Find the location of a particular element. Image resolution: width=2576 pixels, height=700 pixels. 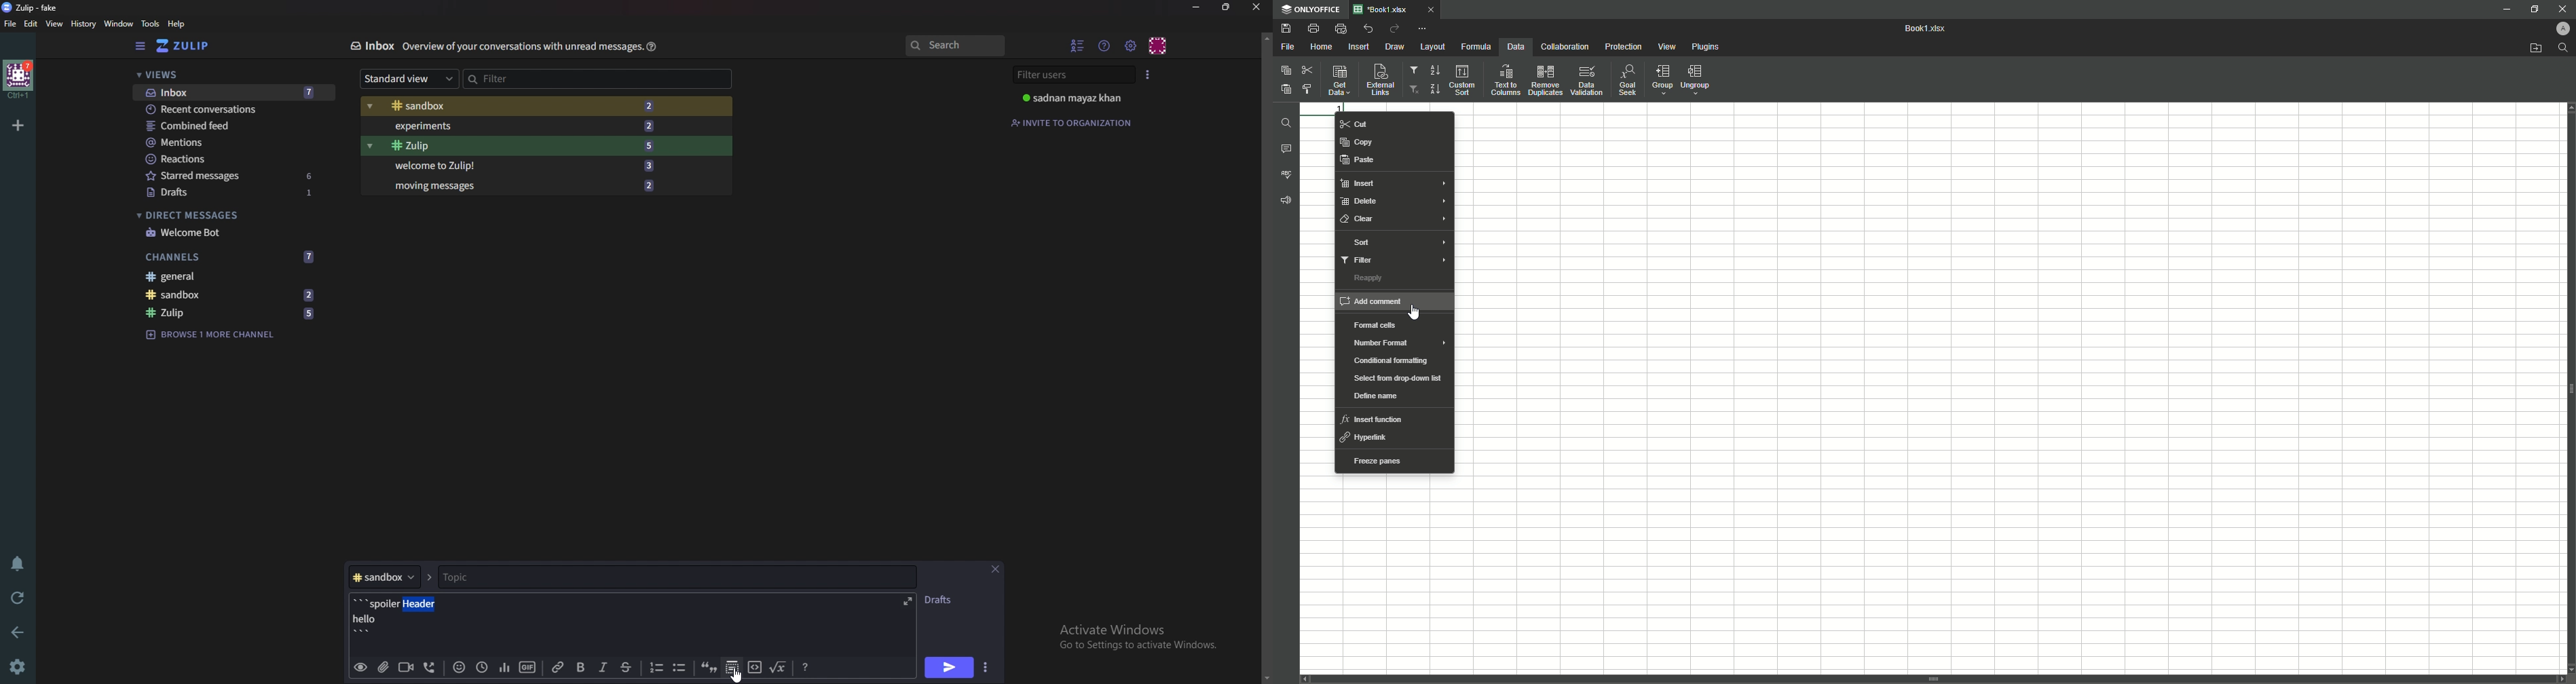

starred messages 6 is located at coordinates (231, 176).